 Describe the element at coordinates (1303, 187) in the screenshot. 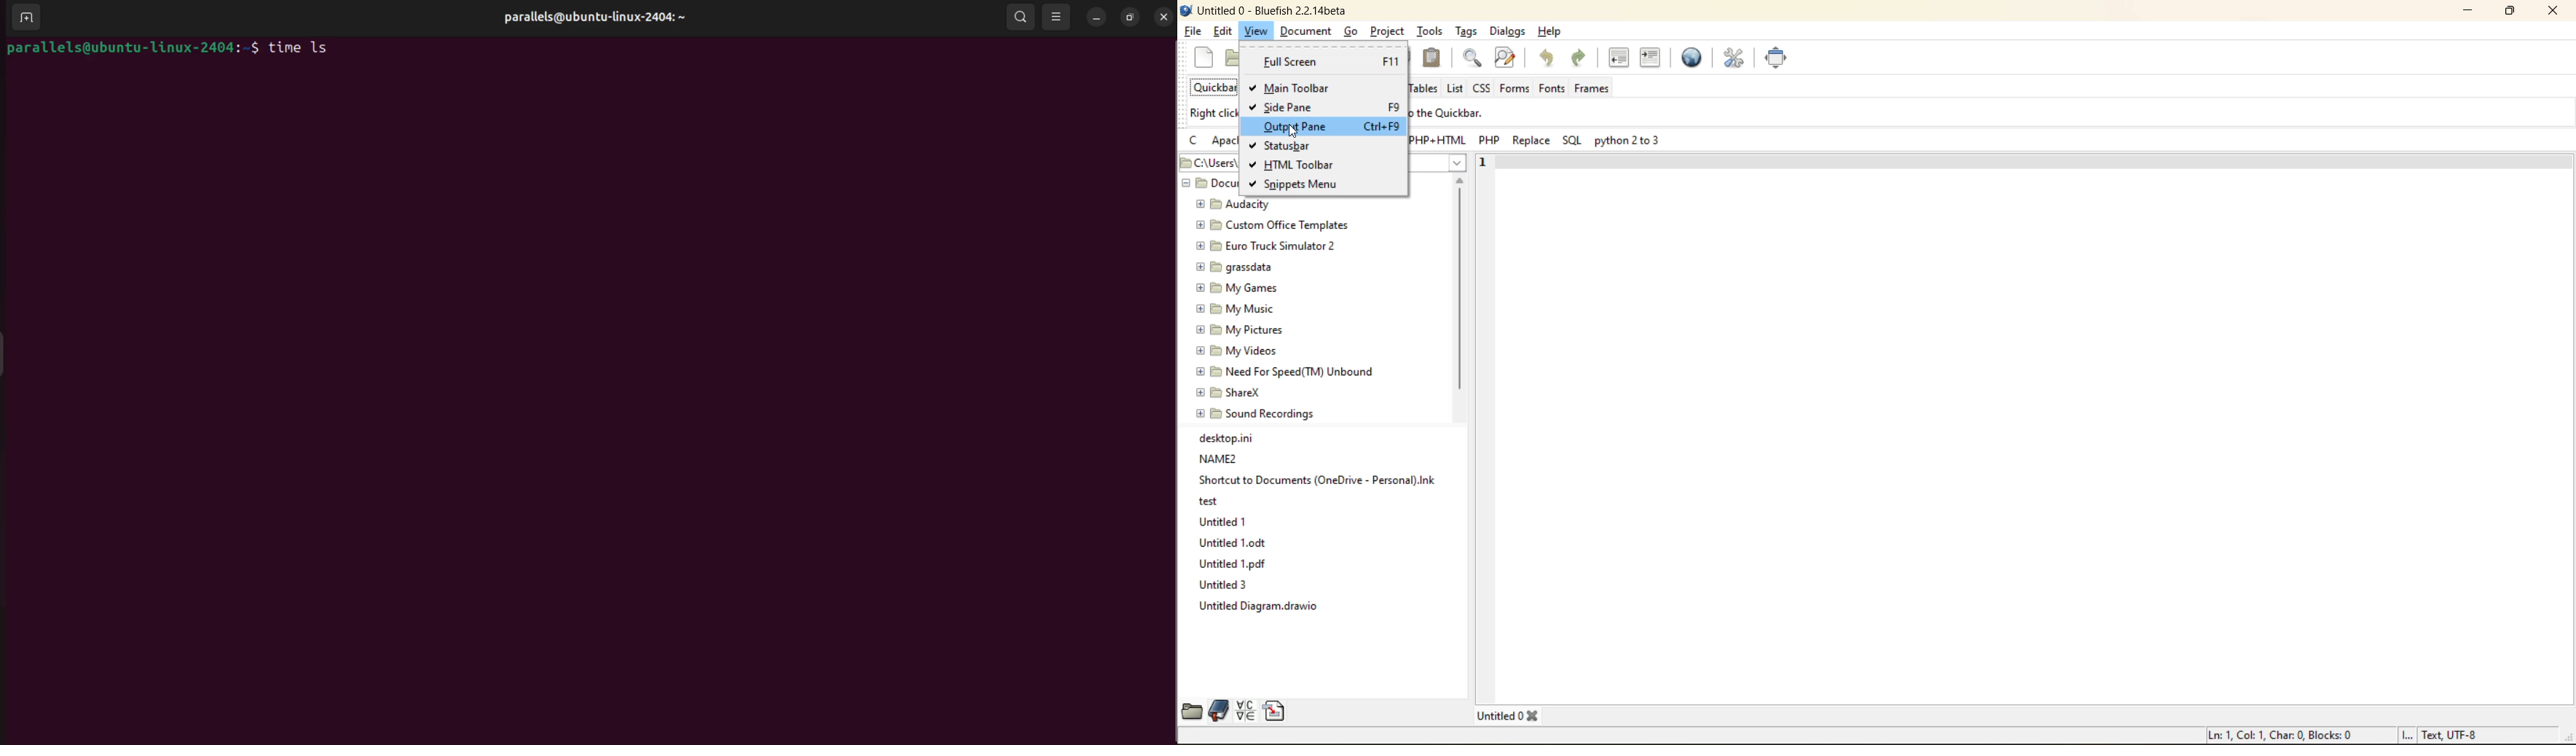

I see `snippets menu` at that location.